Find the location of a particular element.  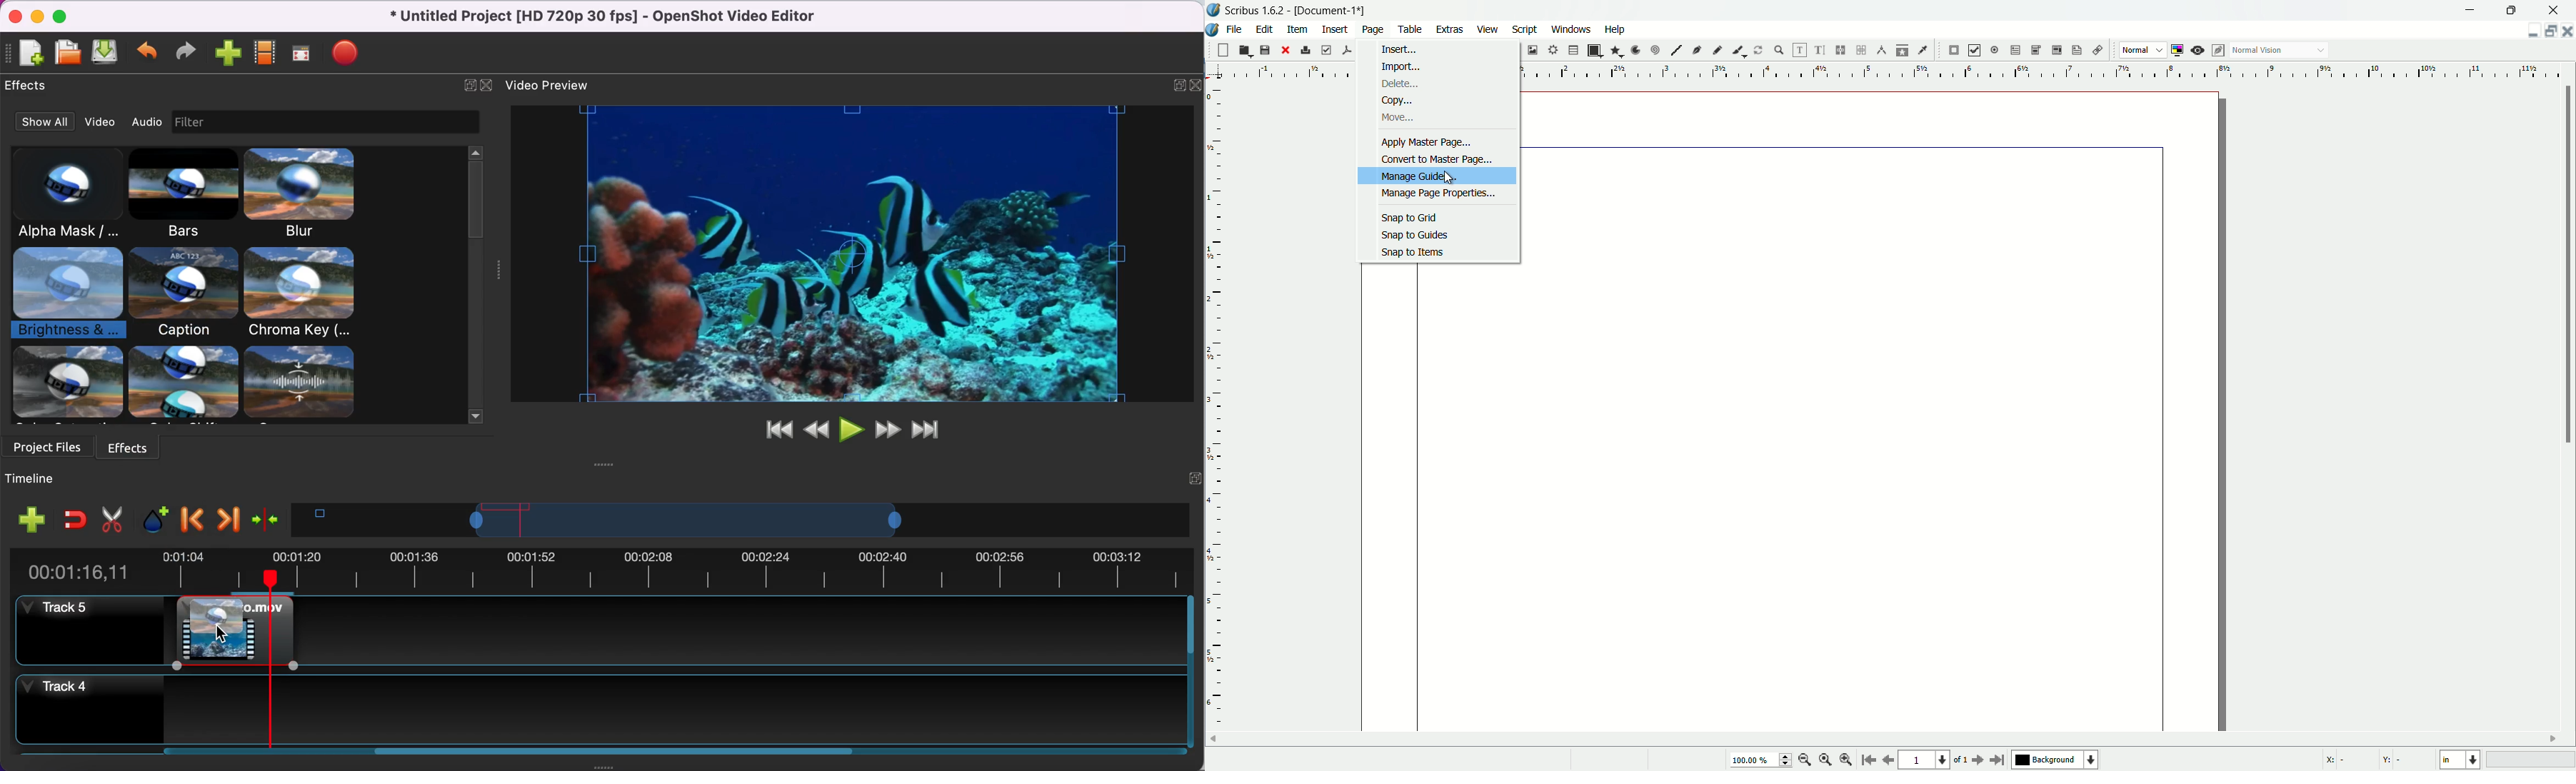

alpha mask is located at coordinates (69, 194).